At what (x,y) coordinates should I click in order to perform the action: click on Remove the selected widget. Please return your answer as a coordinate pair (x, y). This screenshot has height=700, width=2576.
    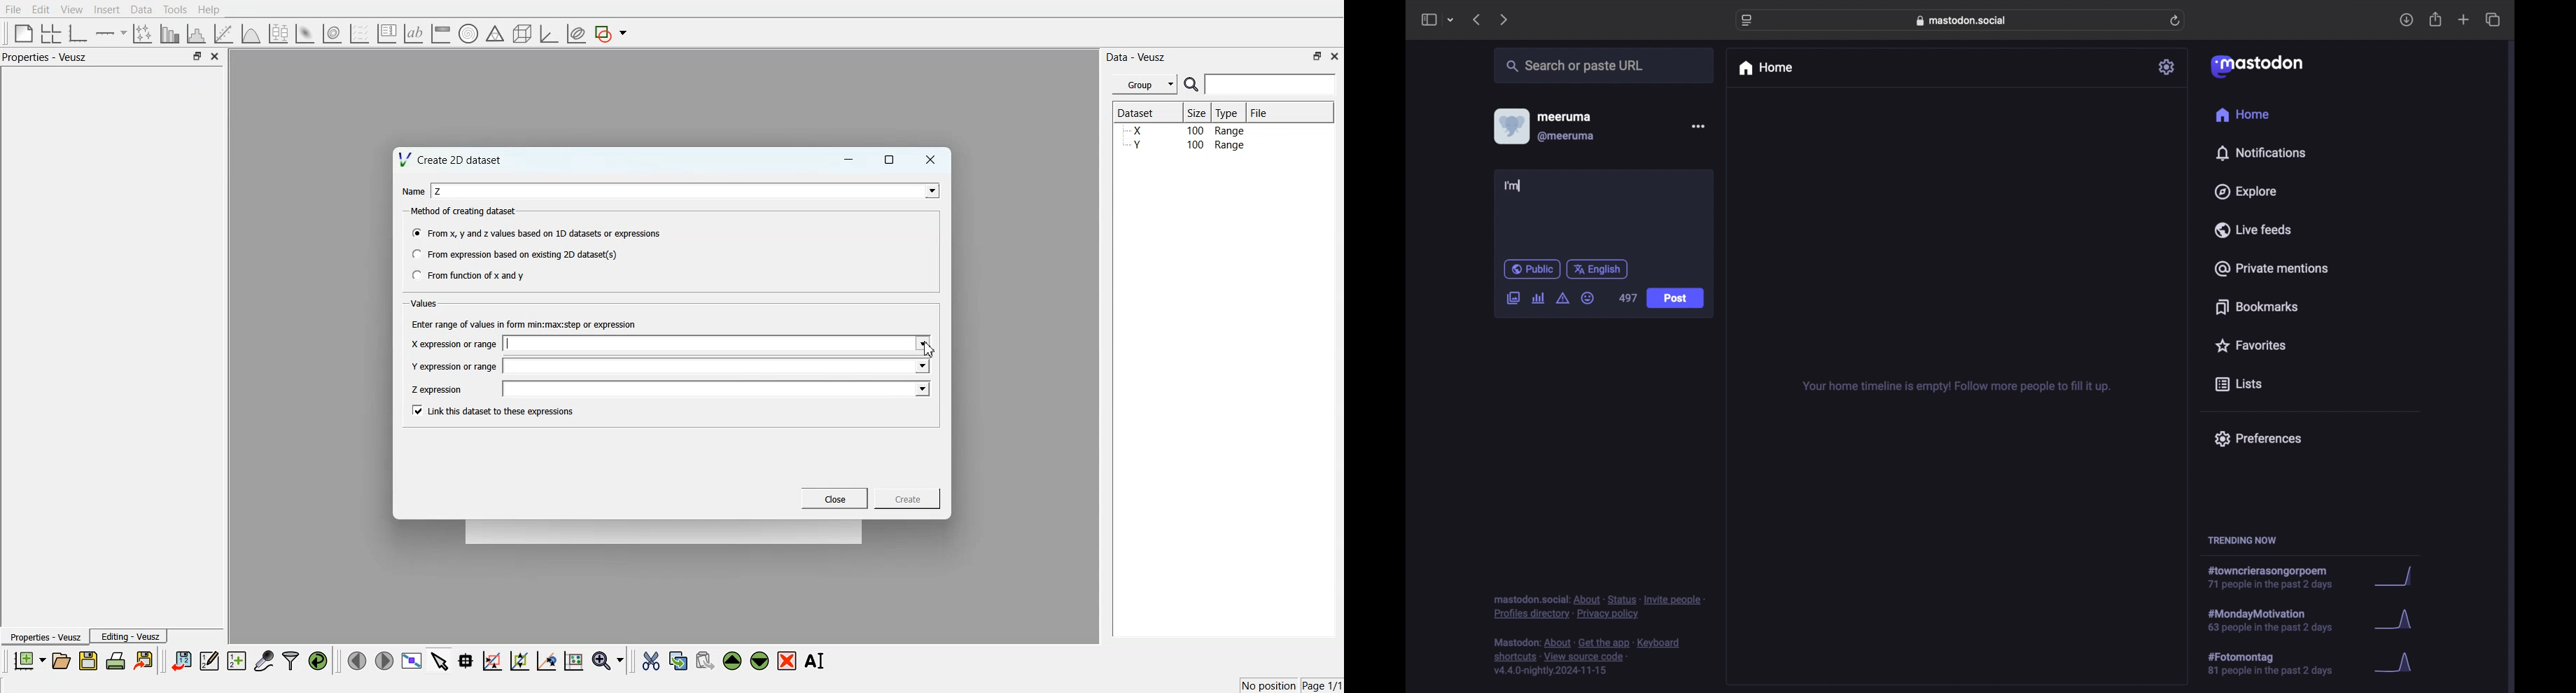
    Looking at the image, I should click on (787, 662).